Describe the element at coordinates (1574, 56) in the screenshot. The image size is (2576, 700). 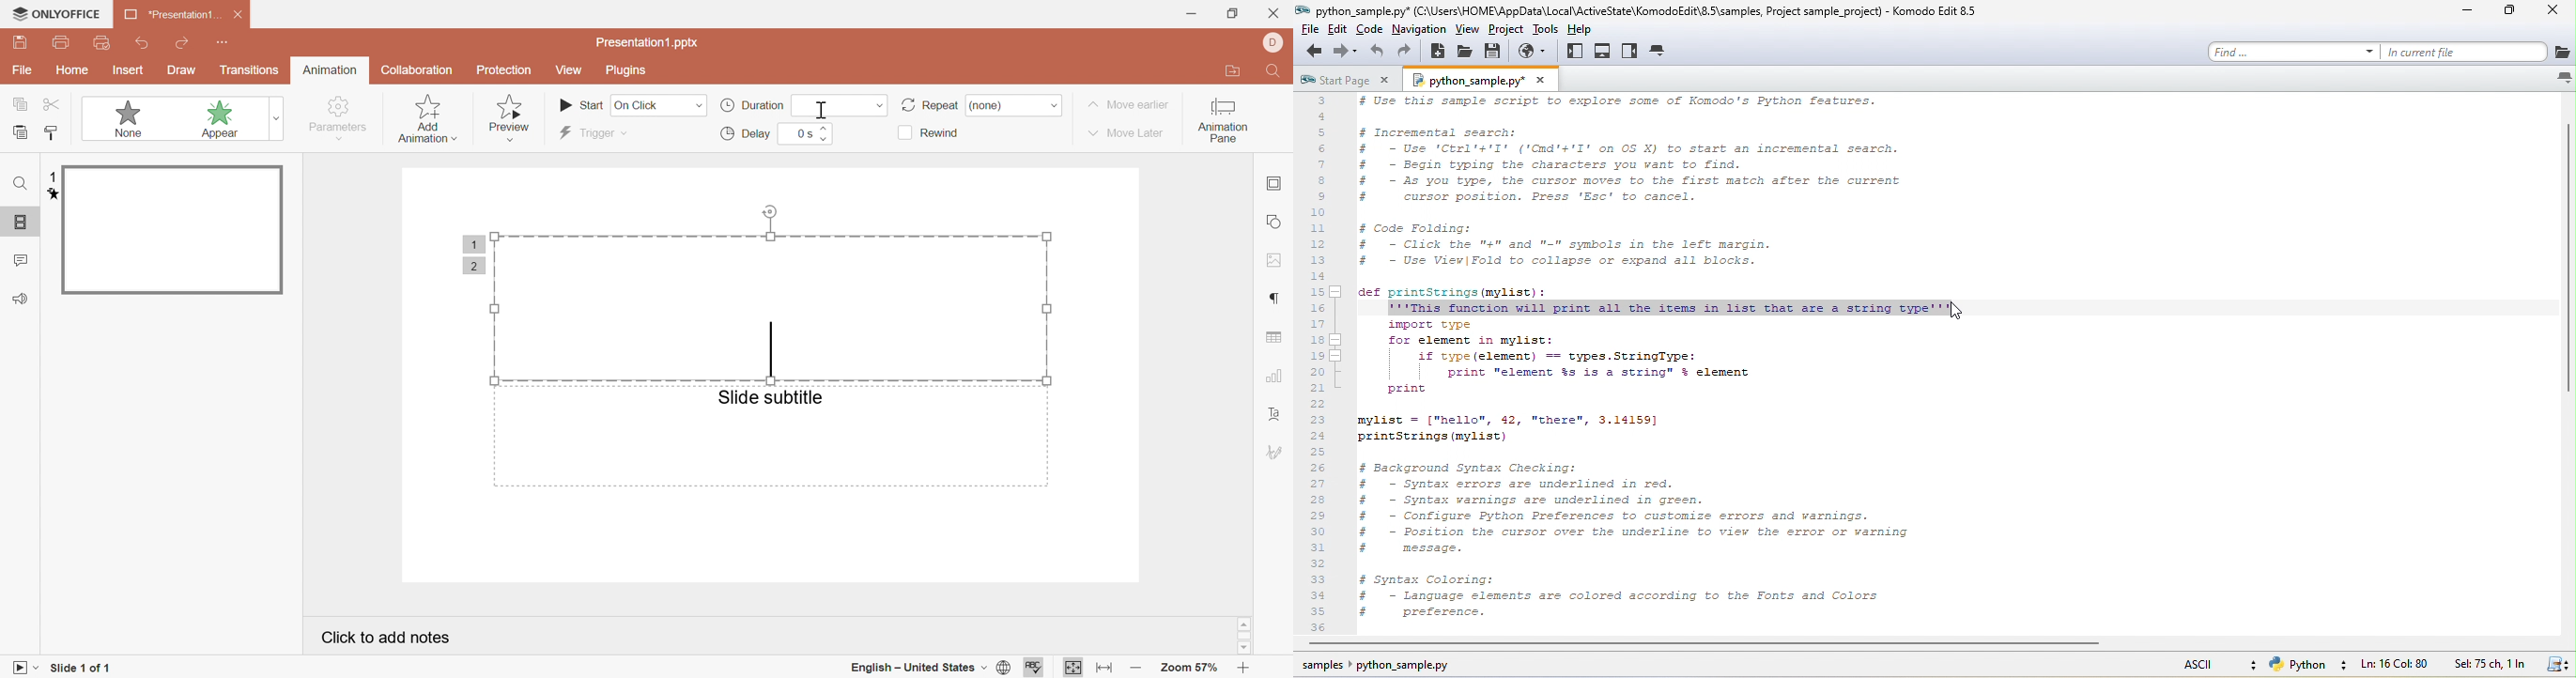
I see `left pane` at that location.